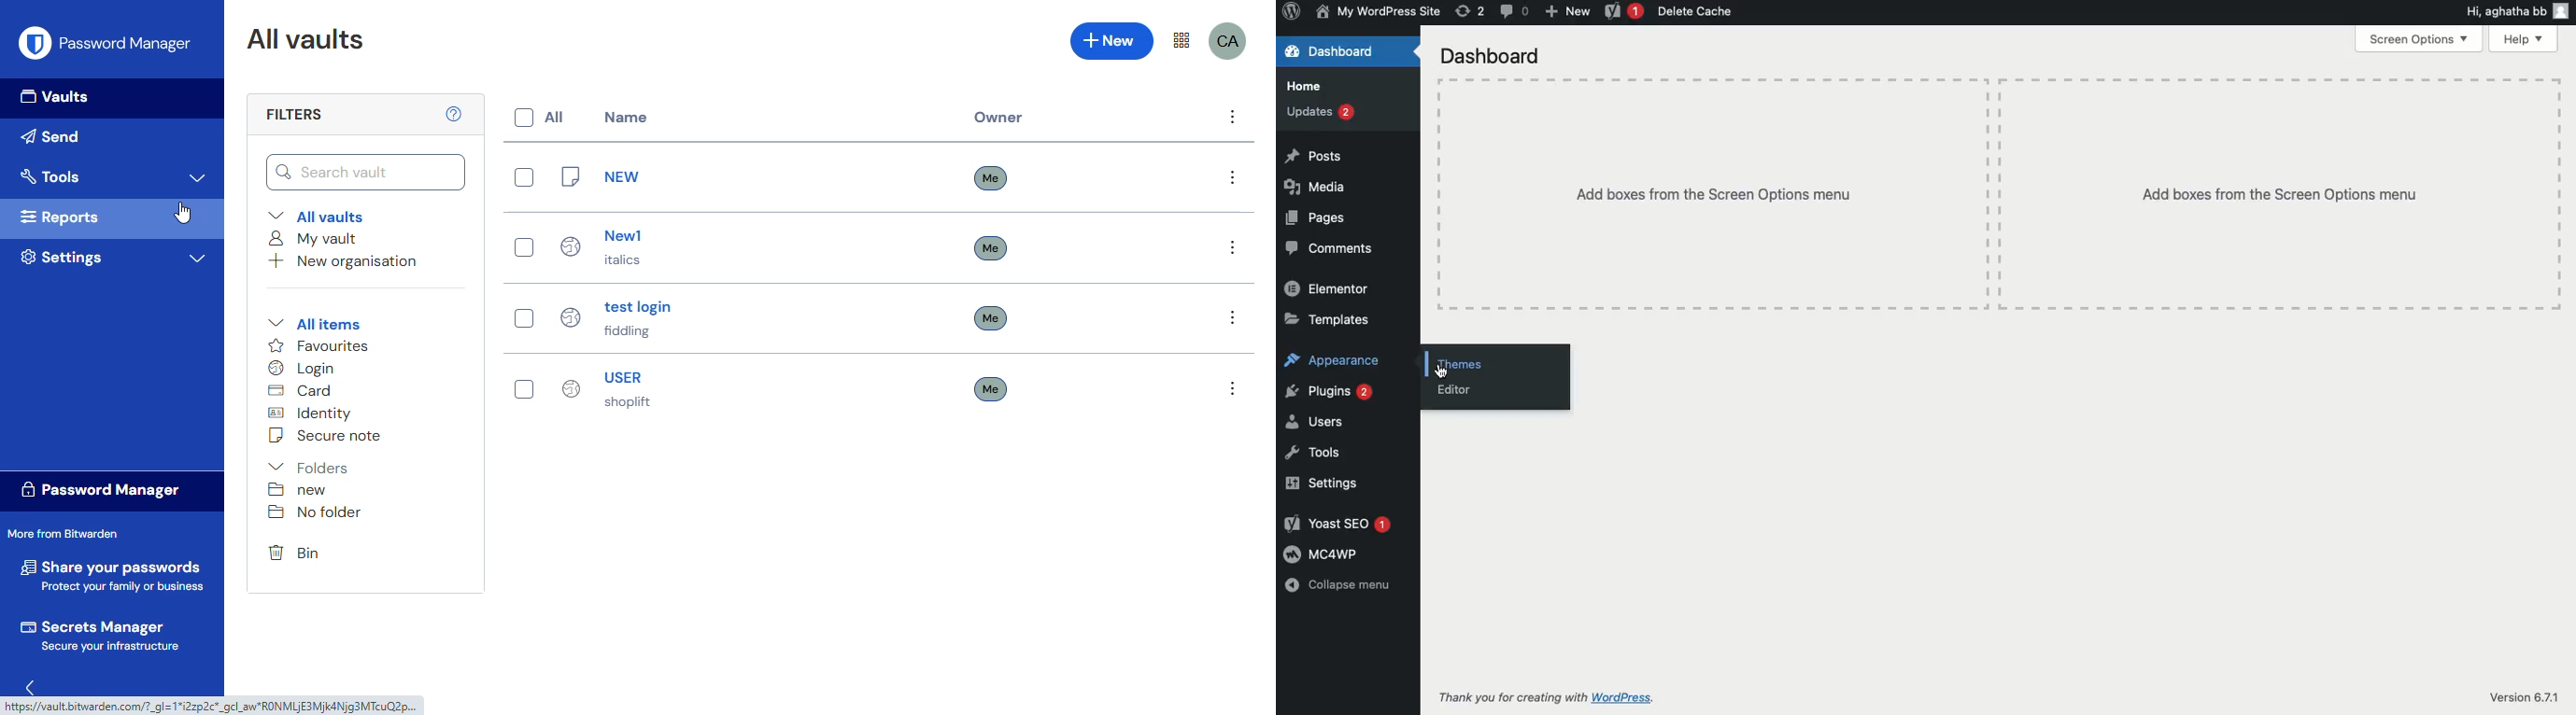 Image resolution: width=2576 pixels, height=728 pixels. I want to click on Help, so click(2527, 40).